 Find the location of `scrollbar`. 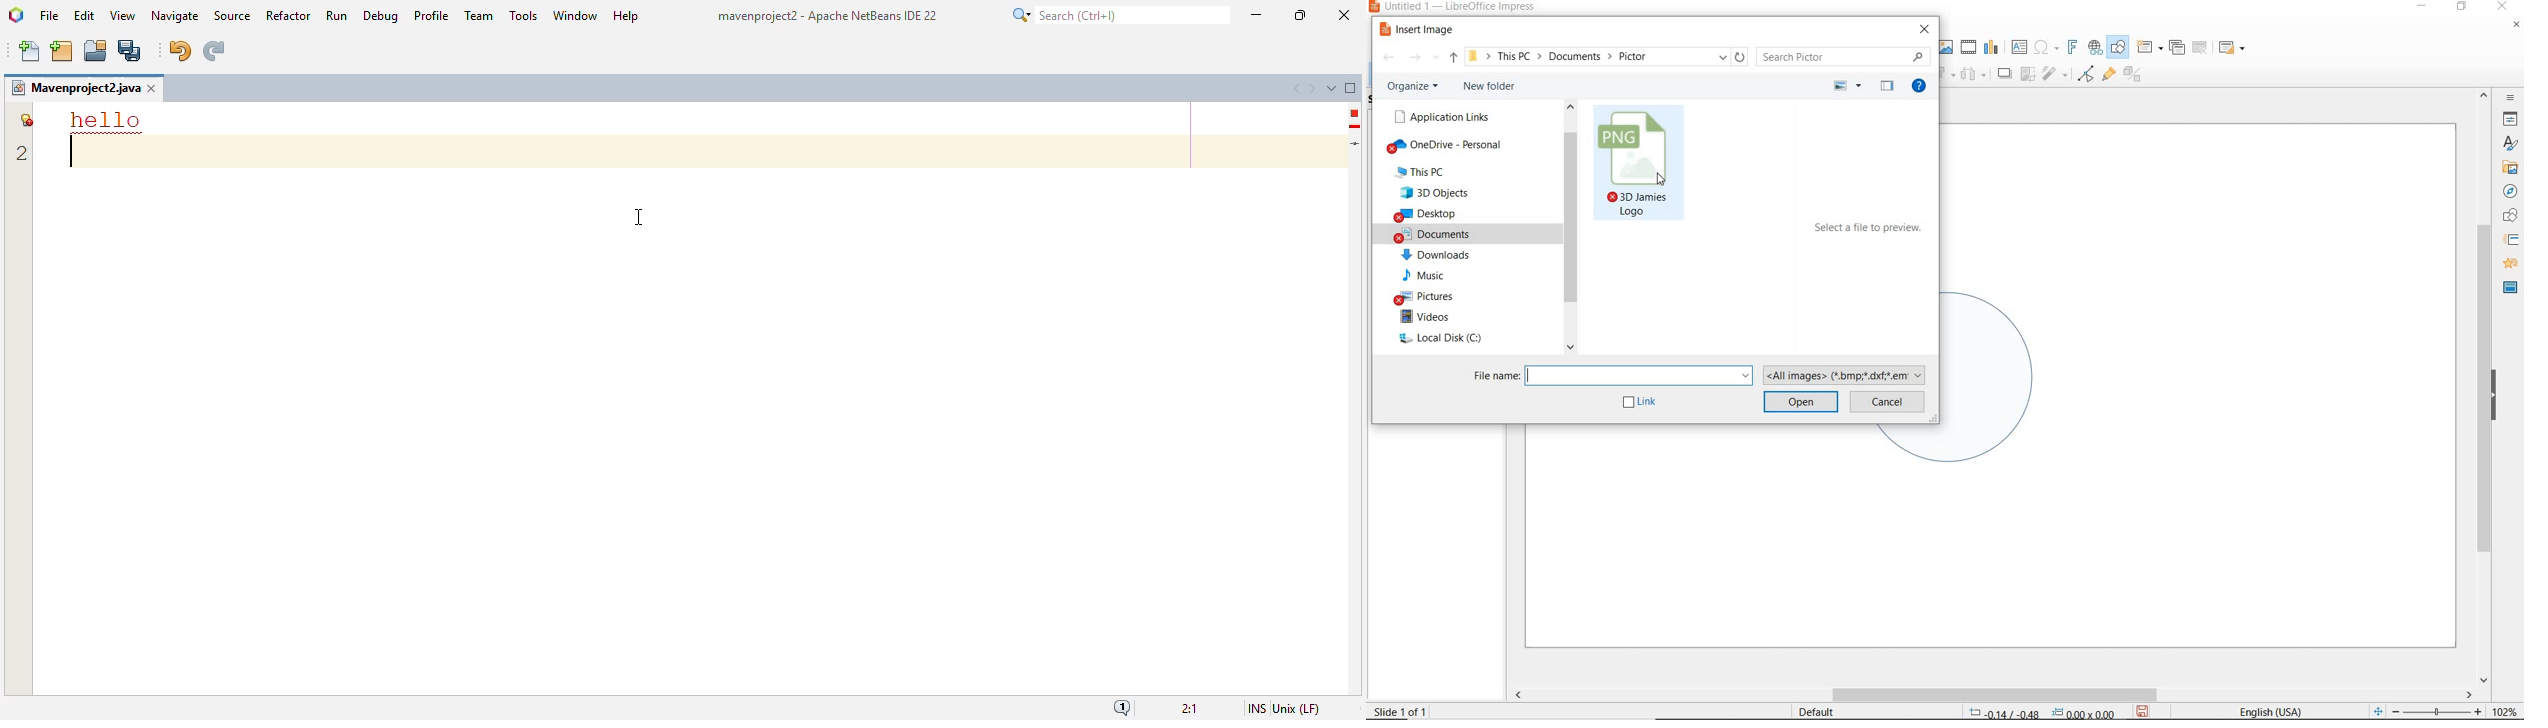

scrollbar is located at coordinates (1992, 694).